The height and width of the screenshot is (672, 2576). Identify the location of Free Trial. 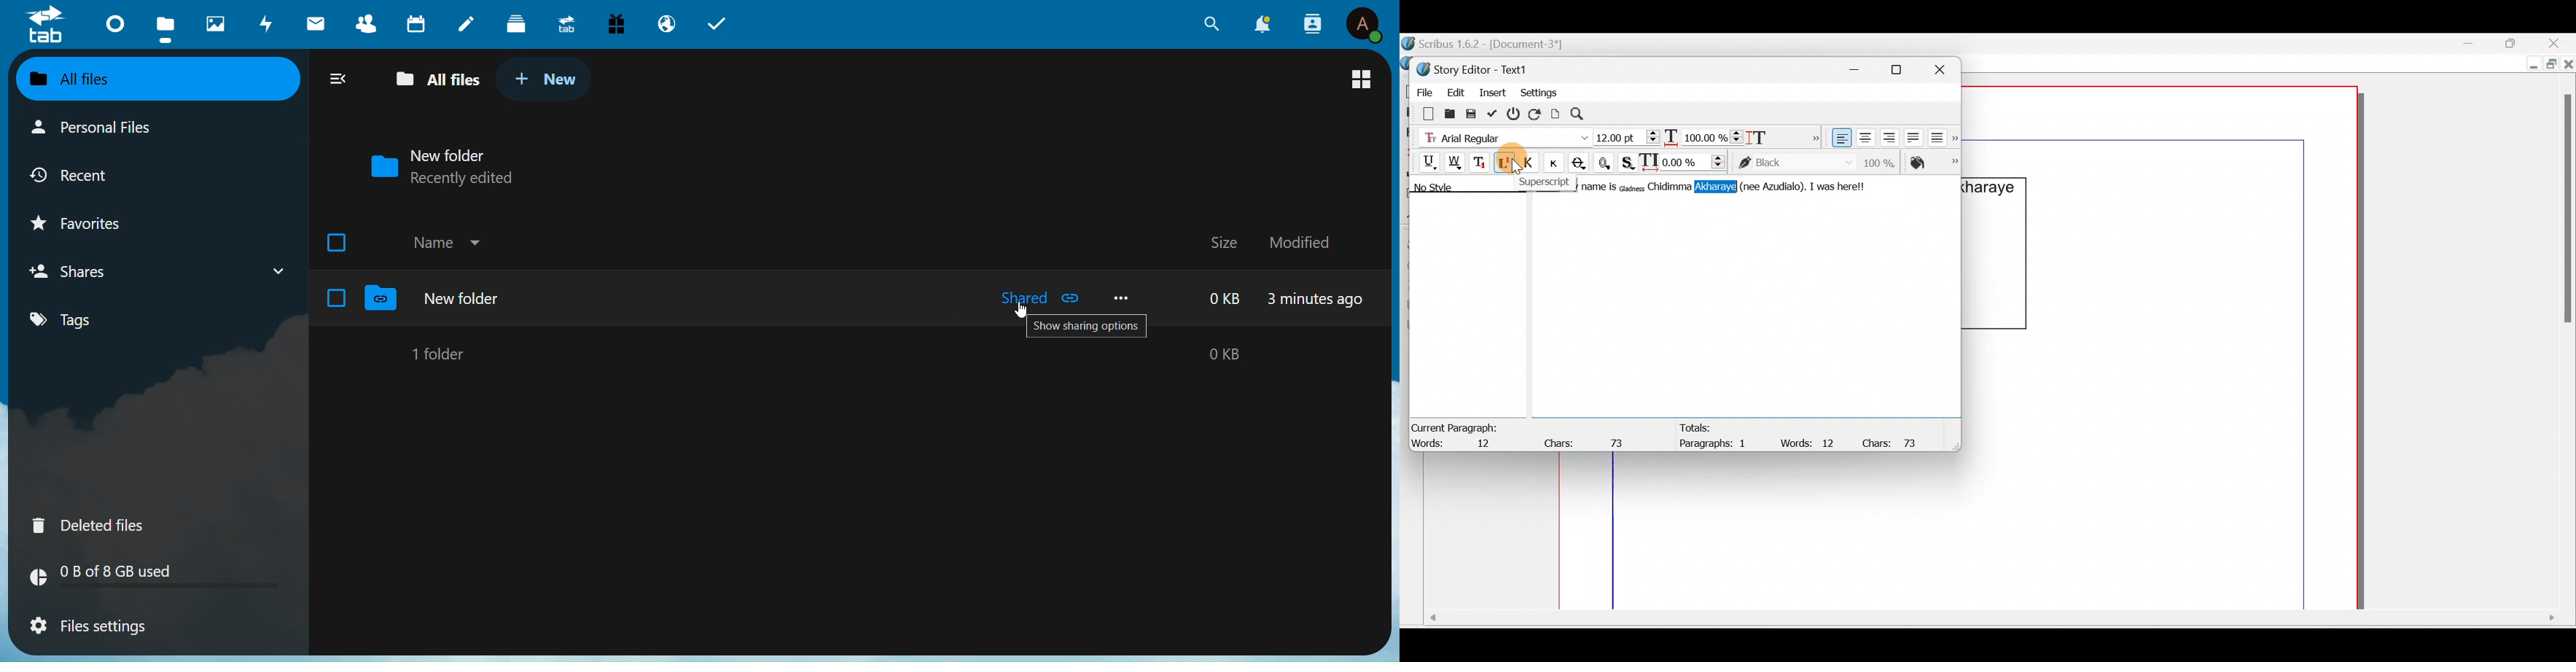
(616, 22).